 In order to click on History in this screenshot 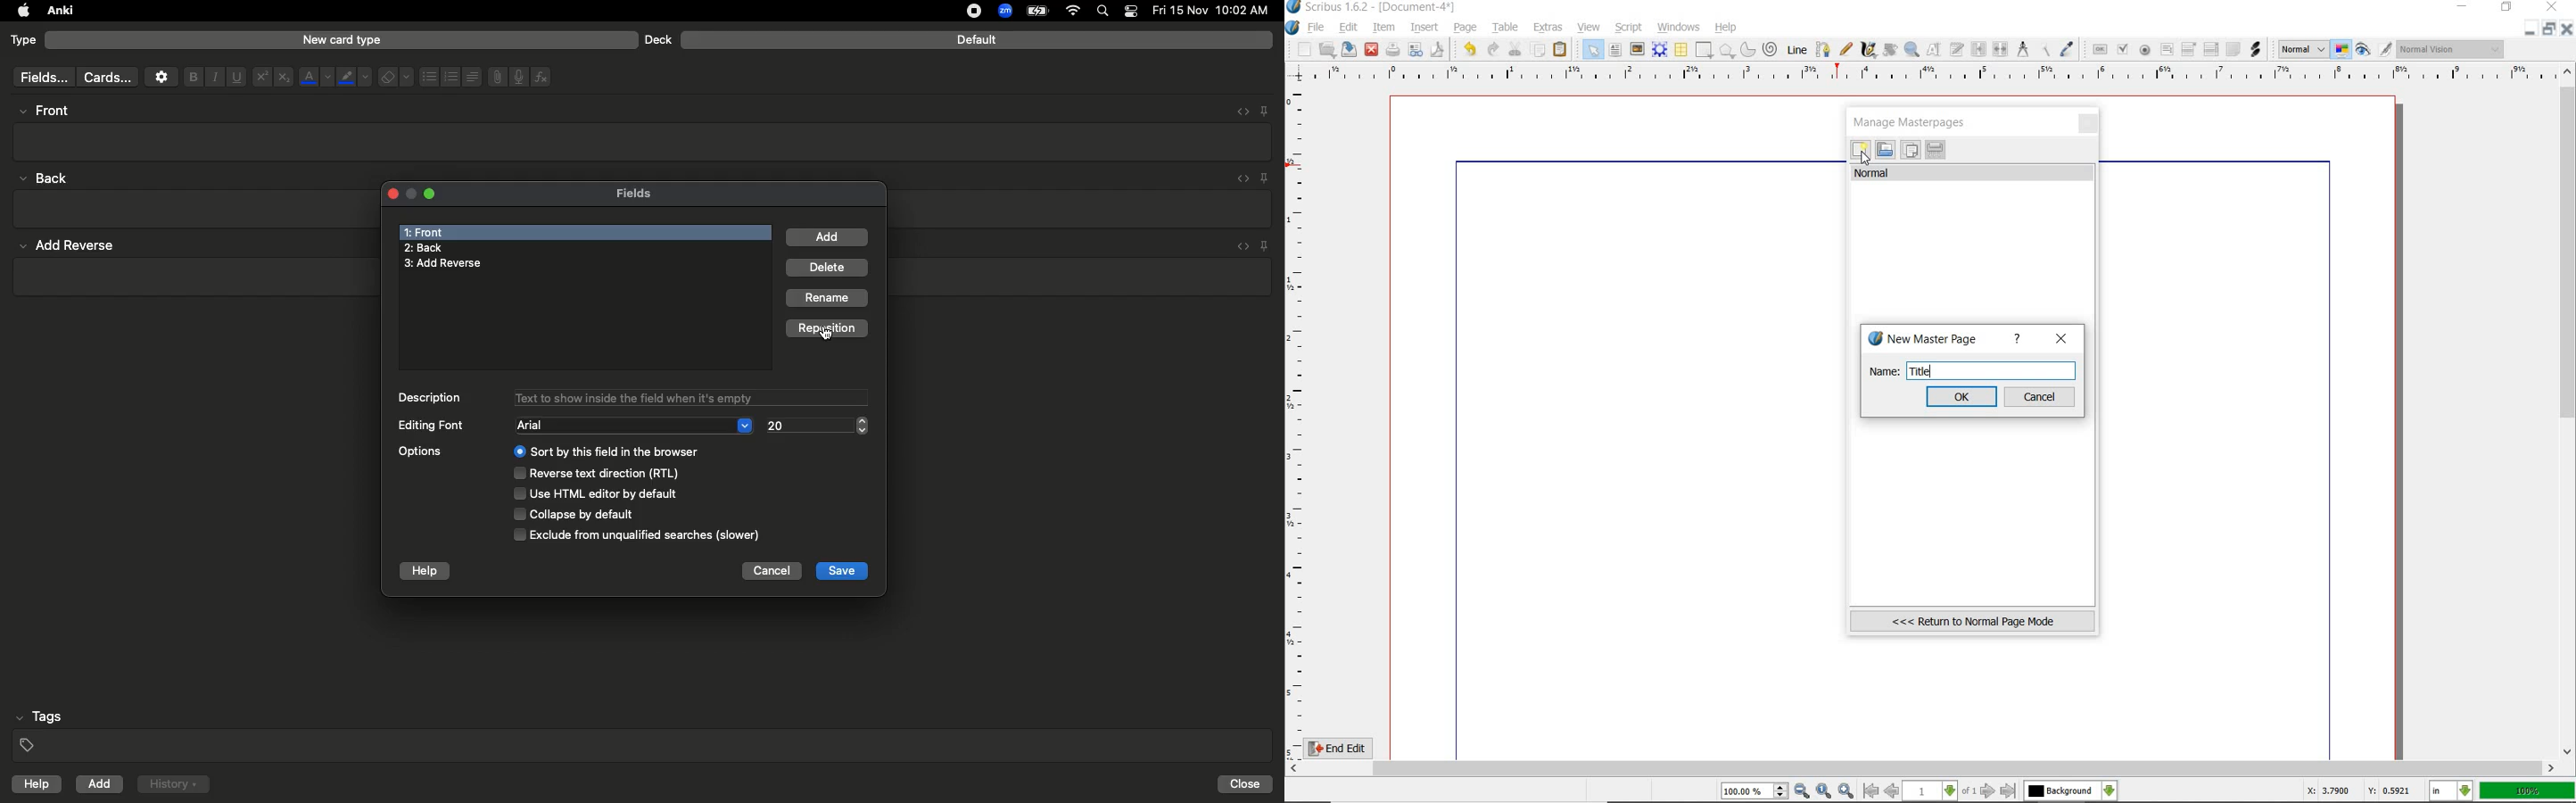, I will do `click(173, 784)`.